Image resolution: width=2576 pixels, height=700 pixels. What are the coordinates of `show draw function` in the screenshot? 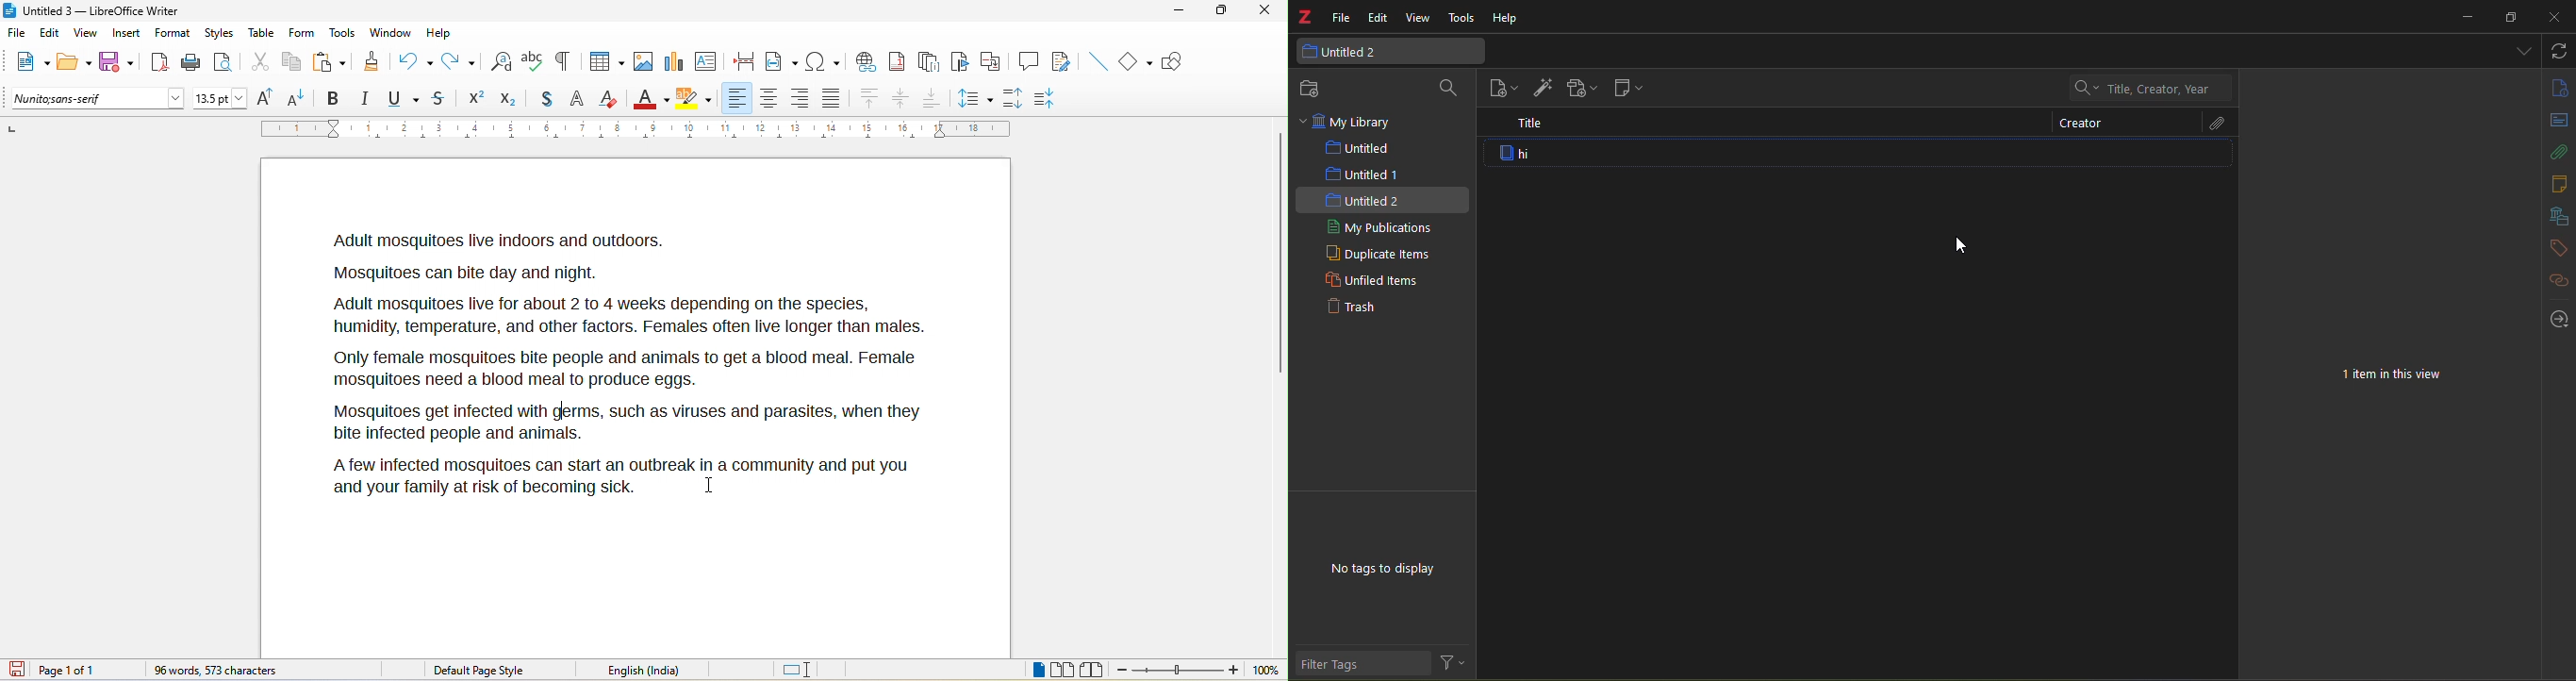 It's located at (1179, 63).